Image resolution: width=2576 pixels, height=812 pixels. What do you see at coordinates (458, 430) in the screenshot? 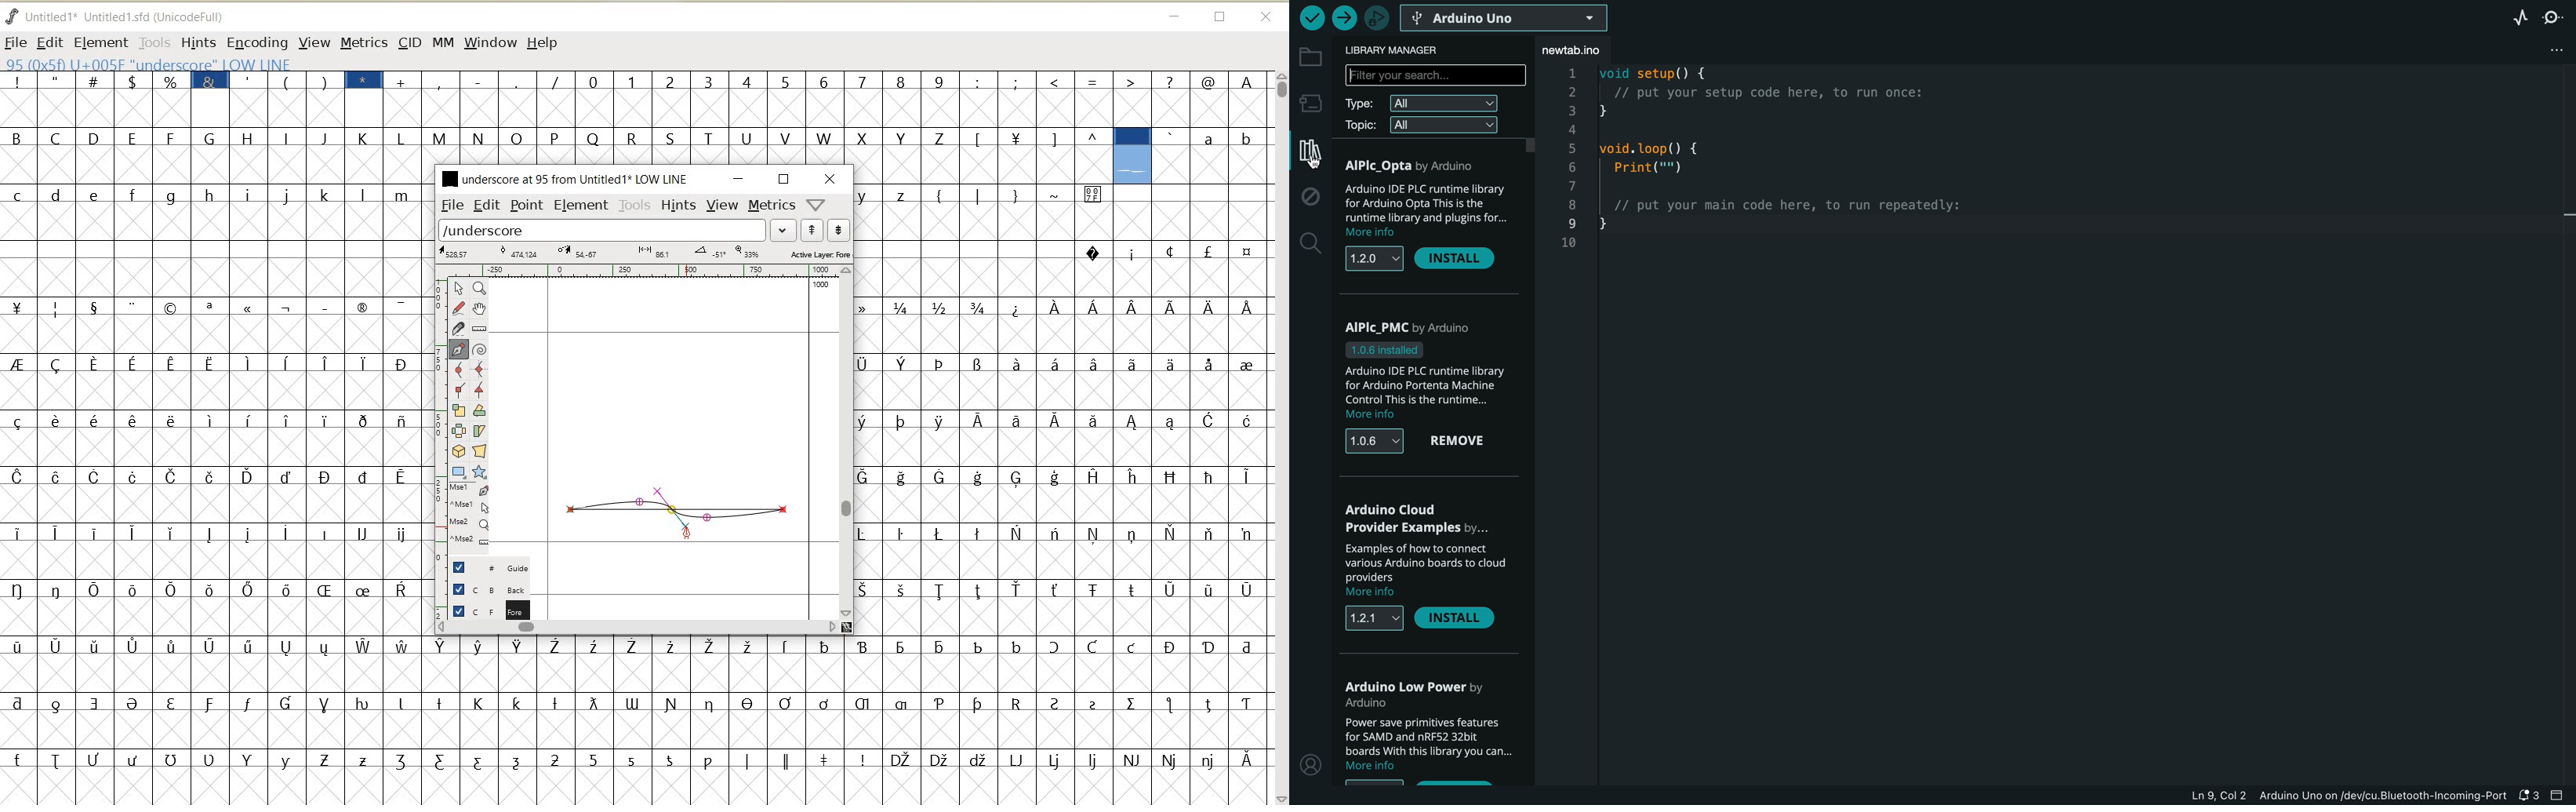
I see `flip the selection` at bounding box center [458, 430].